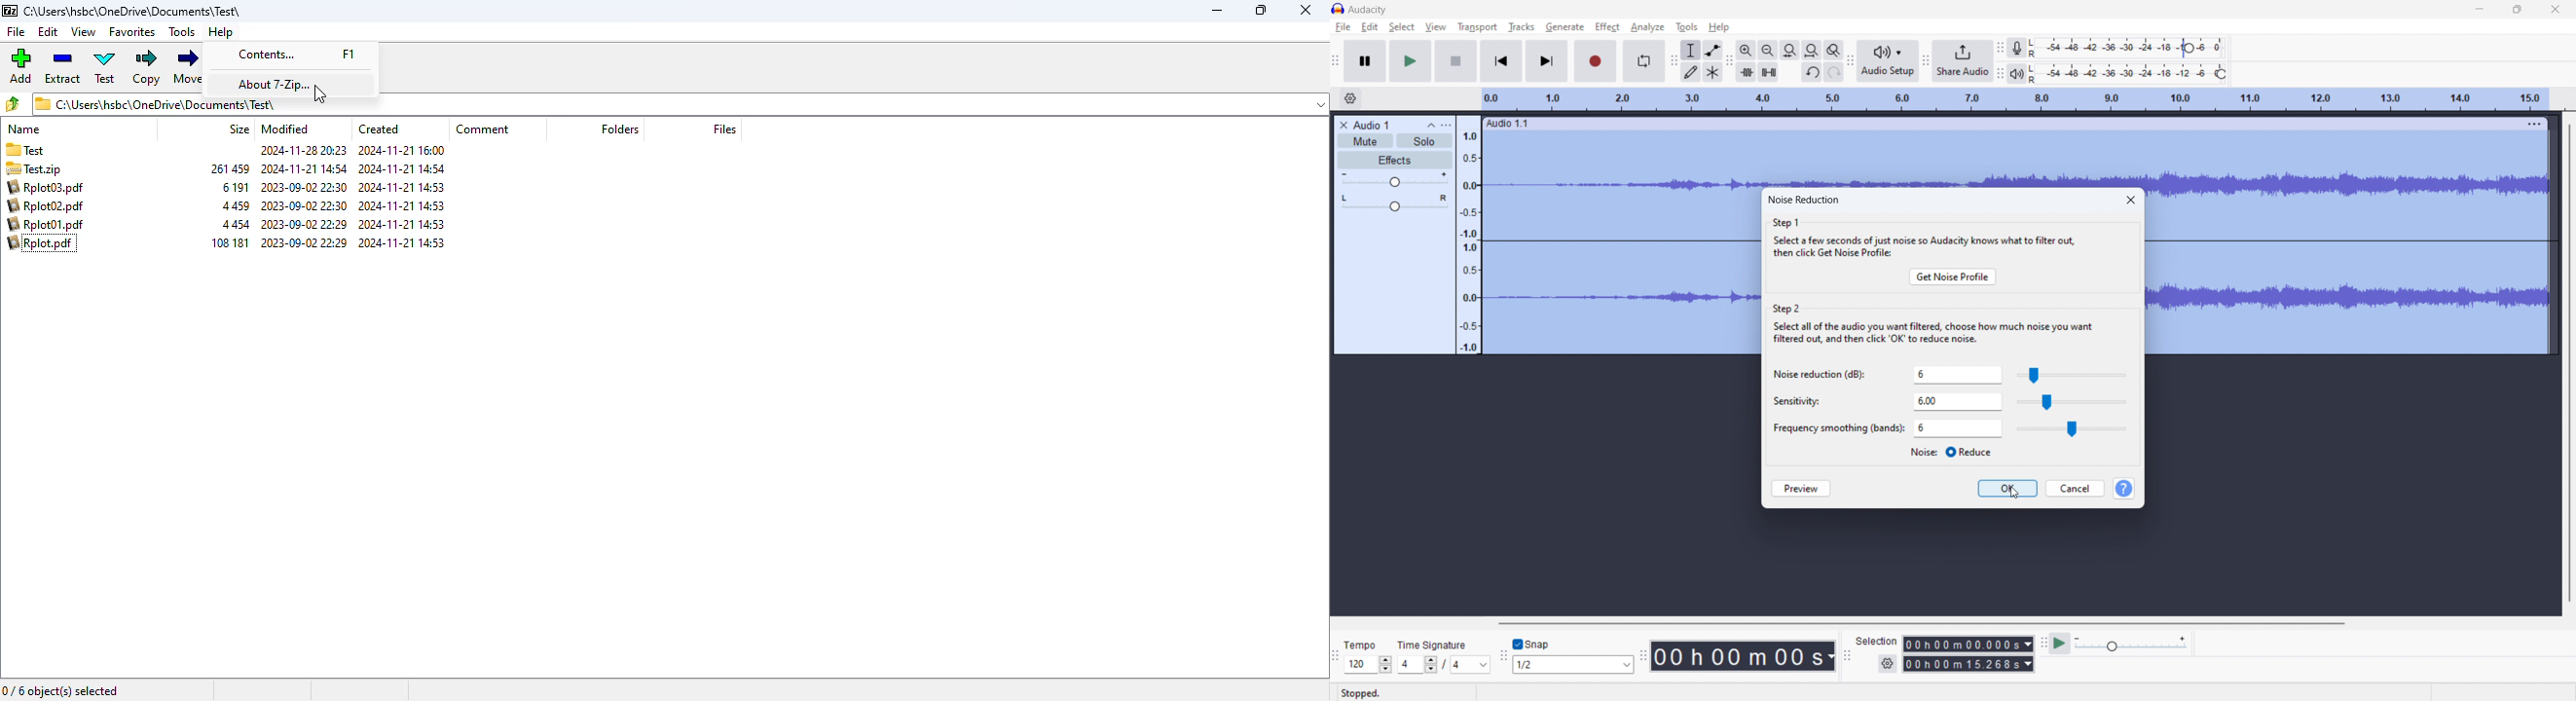 The height and width of the screenshot is (728, 2576). What do you see at coordinates (1501, 61) in the screenshot?
I see `skip to start` at bounding box center [1501, 61].